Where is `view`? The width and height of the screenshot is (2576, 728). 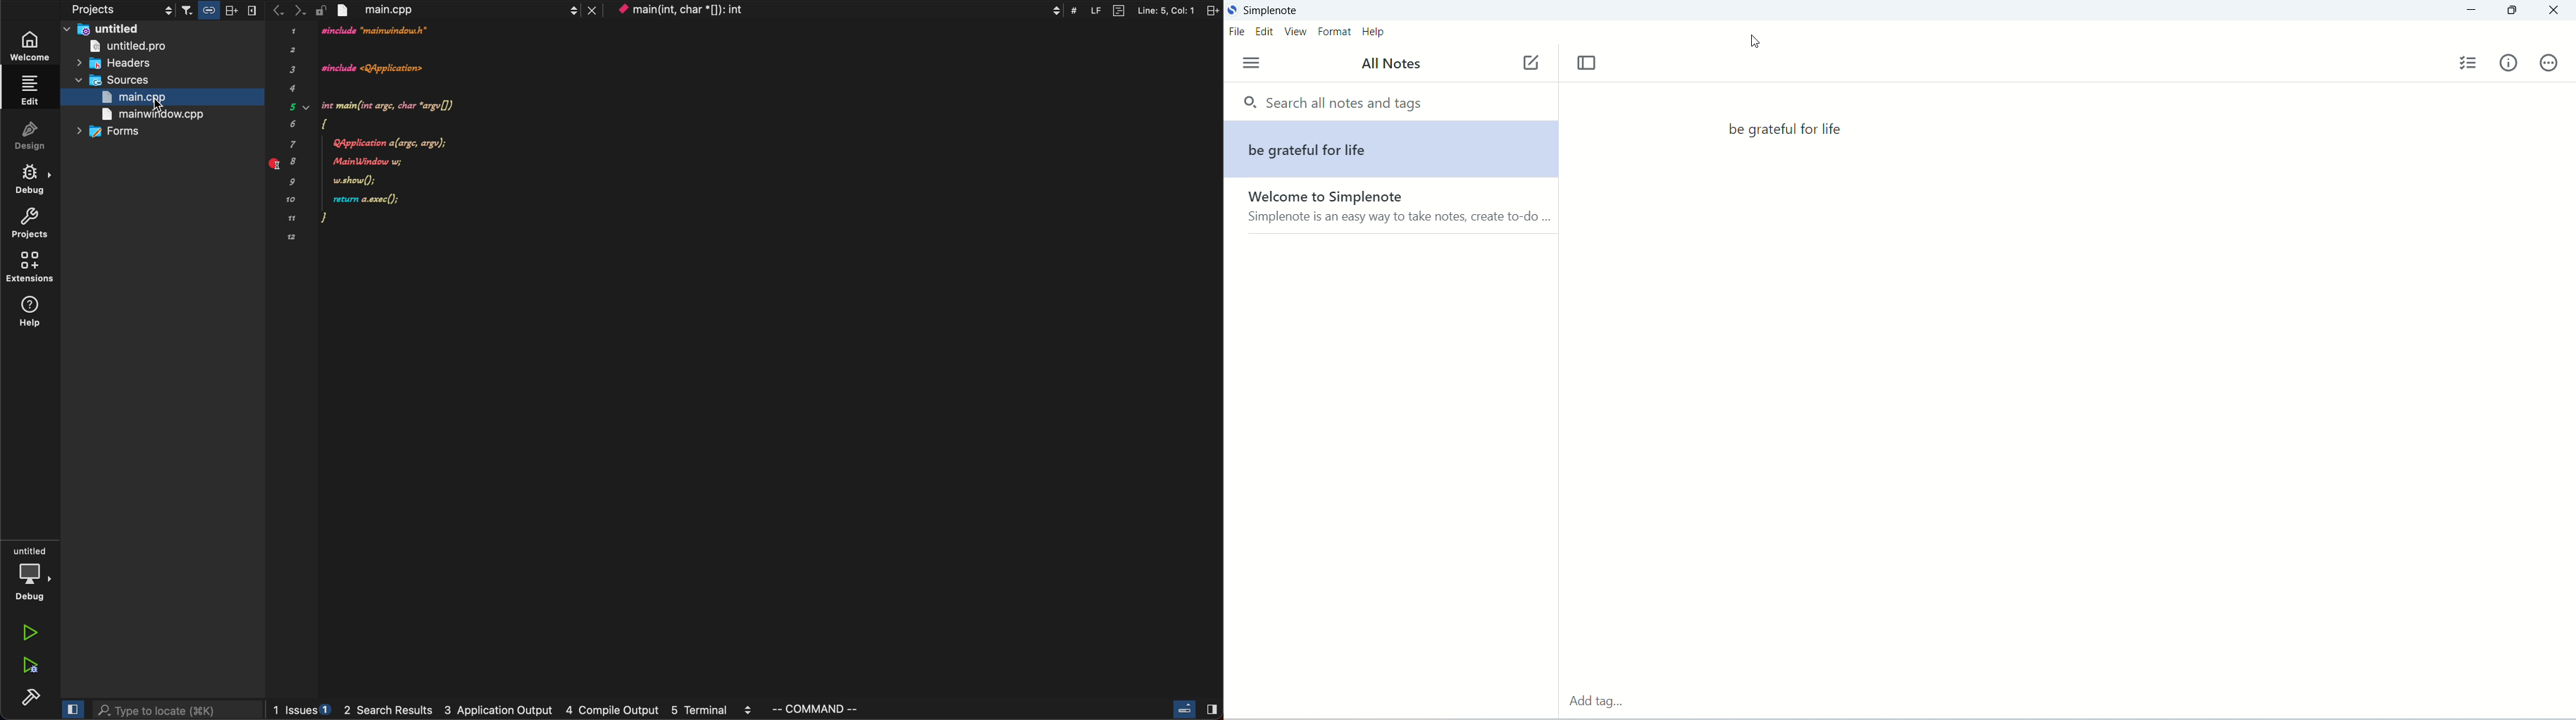
view is located at coordinates (1295, 32).